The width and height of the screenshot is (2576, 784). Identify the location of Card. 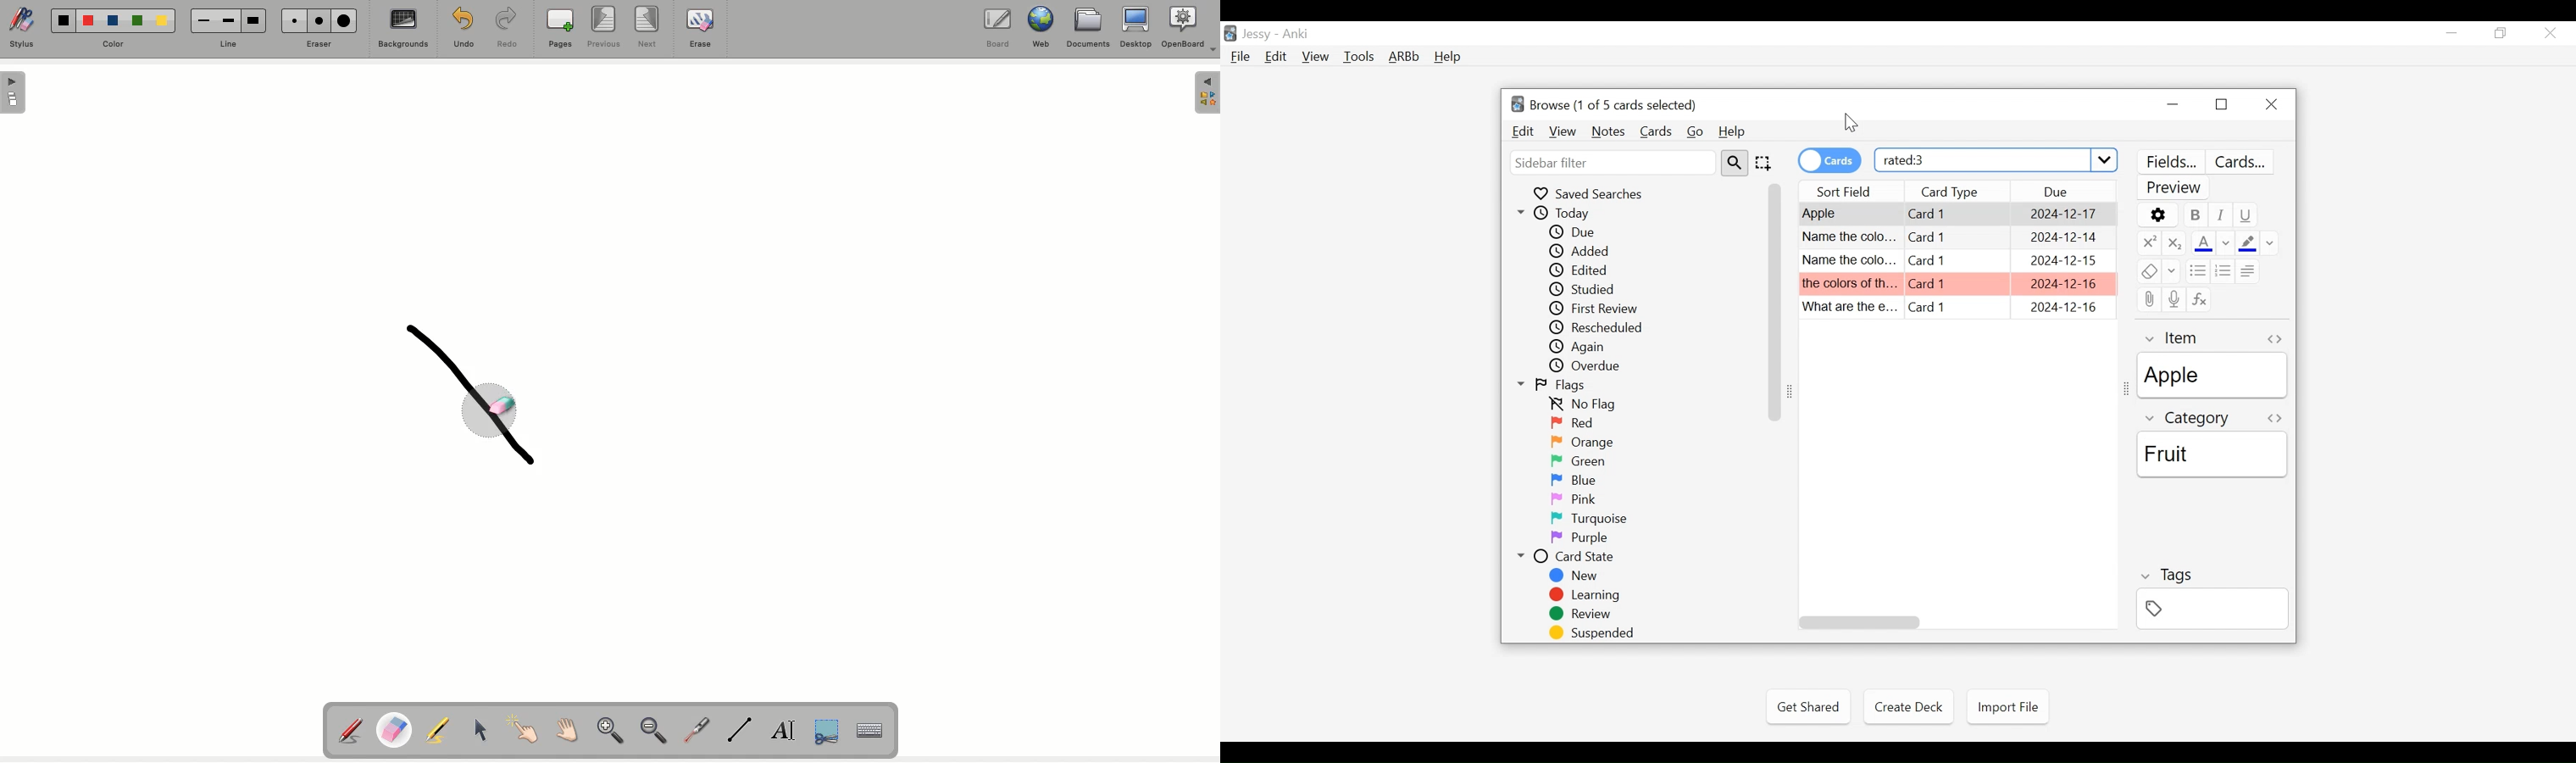
(1849, 261).